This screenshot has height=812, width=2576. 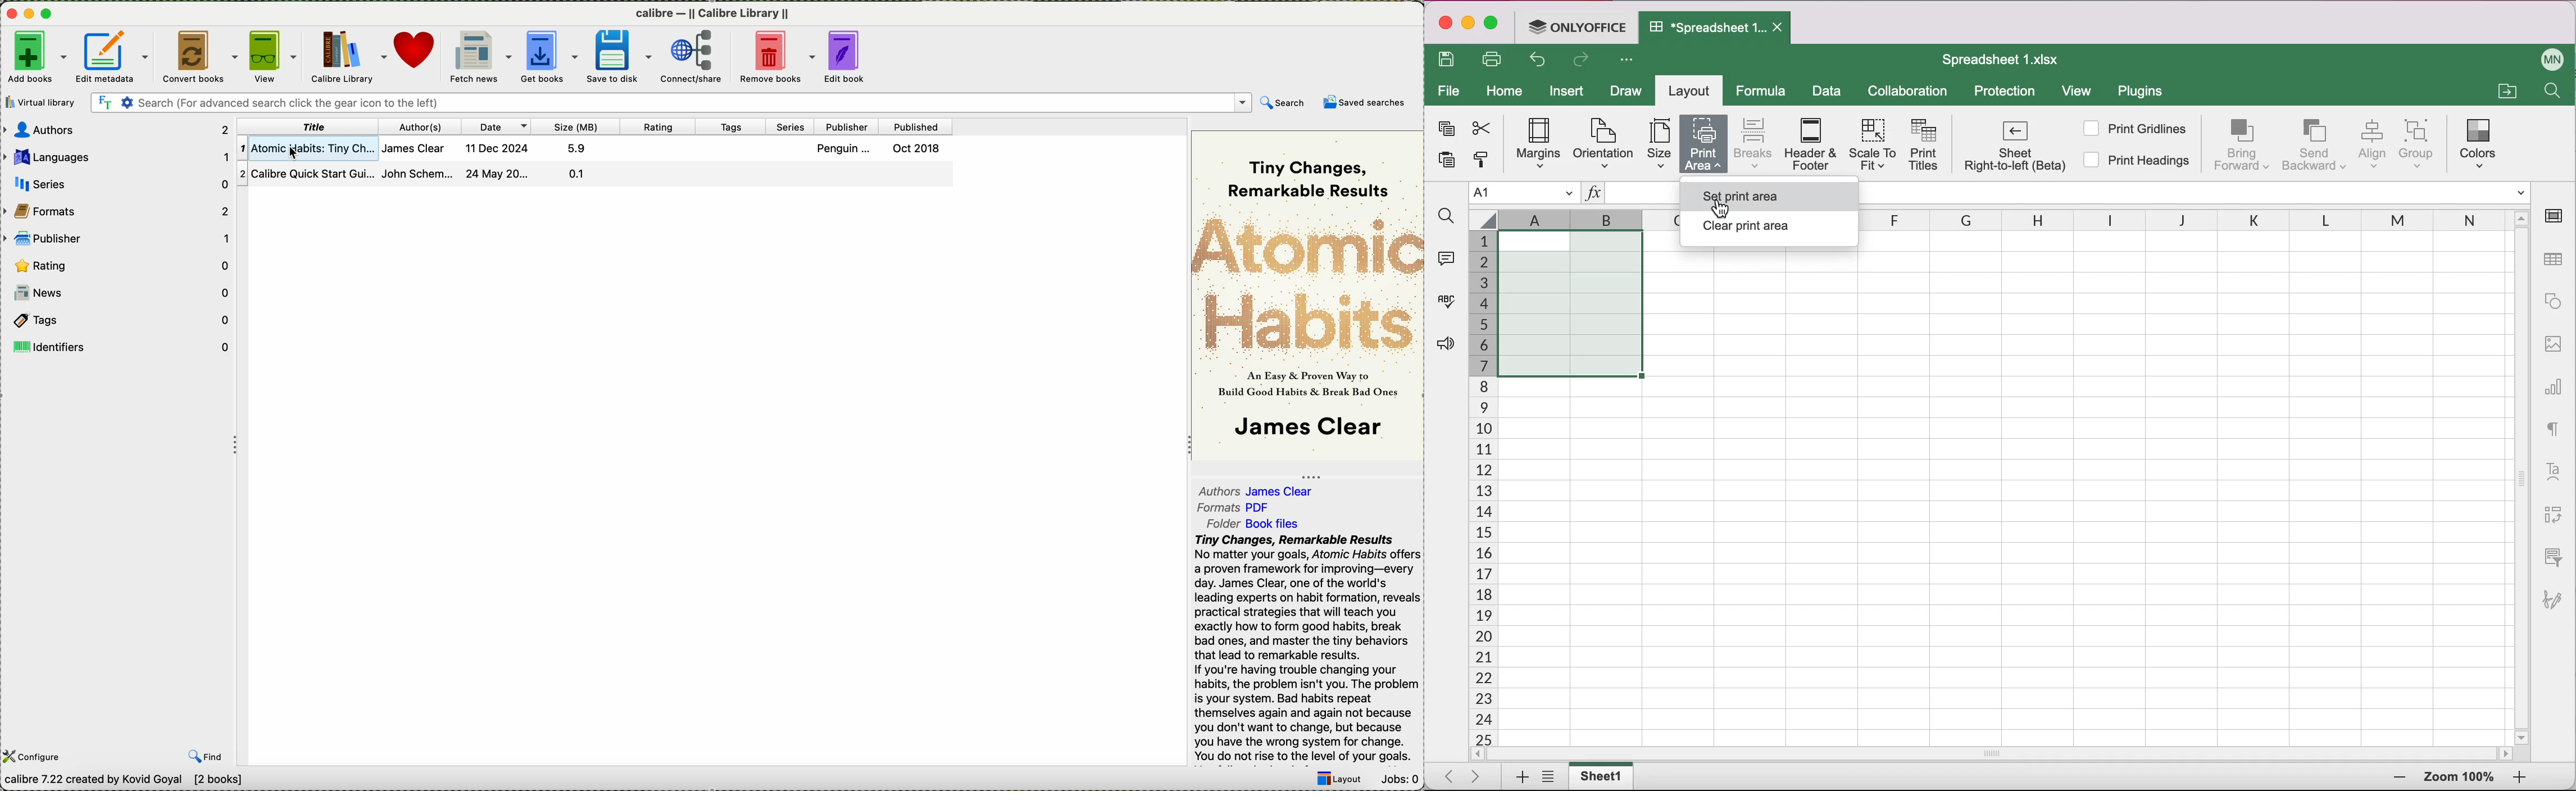 I want to click on Group, so click(x=2423, y=144).